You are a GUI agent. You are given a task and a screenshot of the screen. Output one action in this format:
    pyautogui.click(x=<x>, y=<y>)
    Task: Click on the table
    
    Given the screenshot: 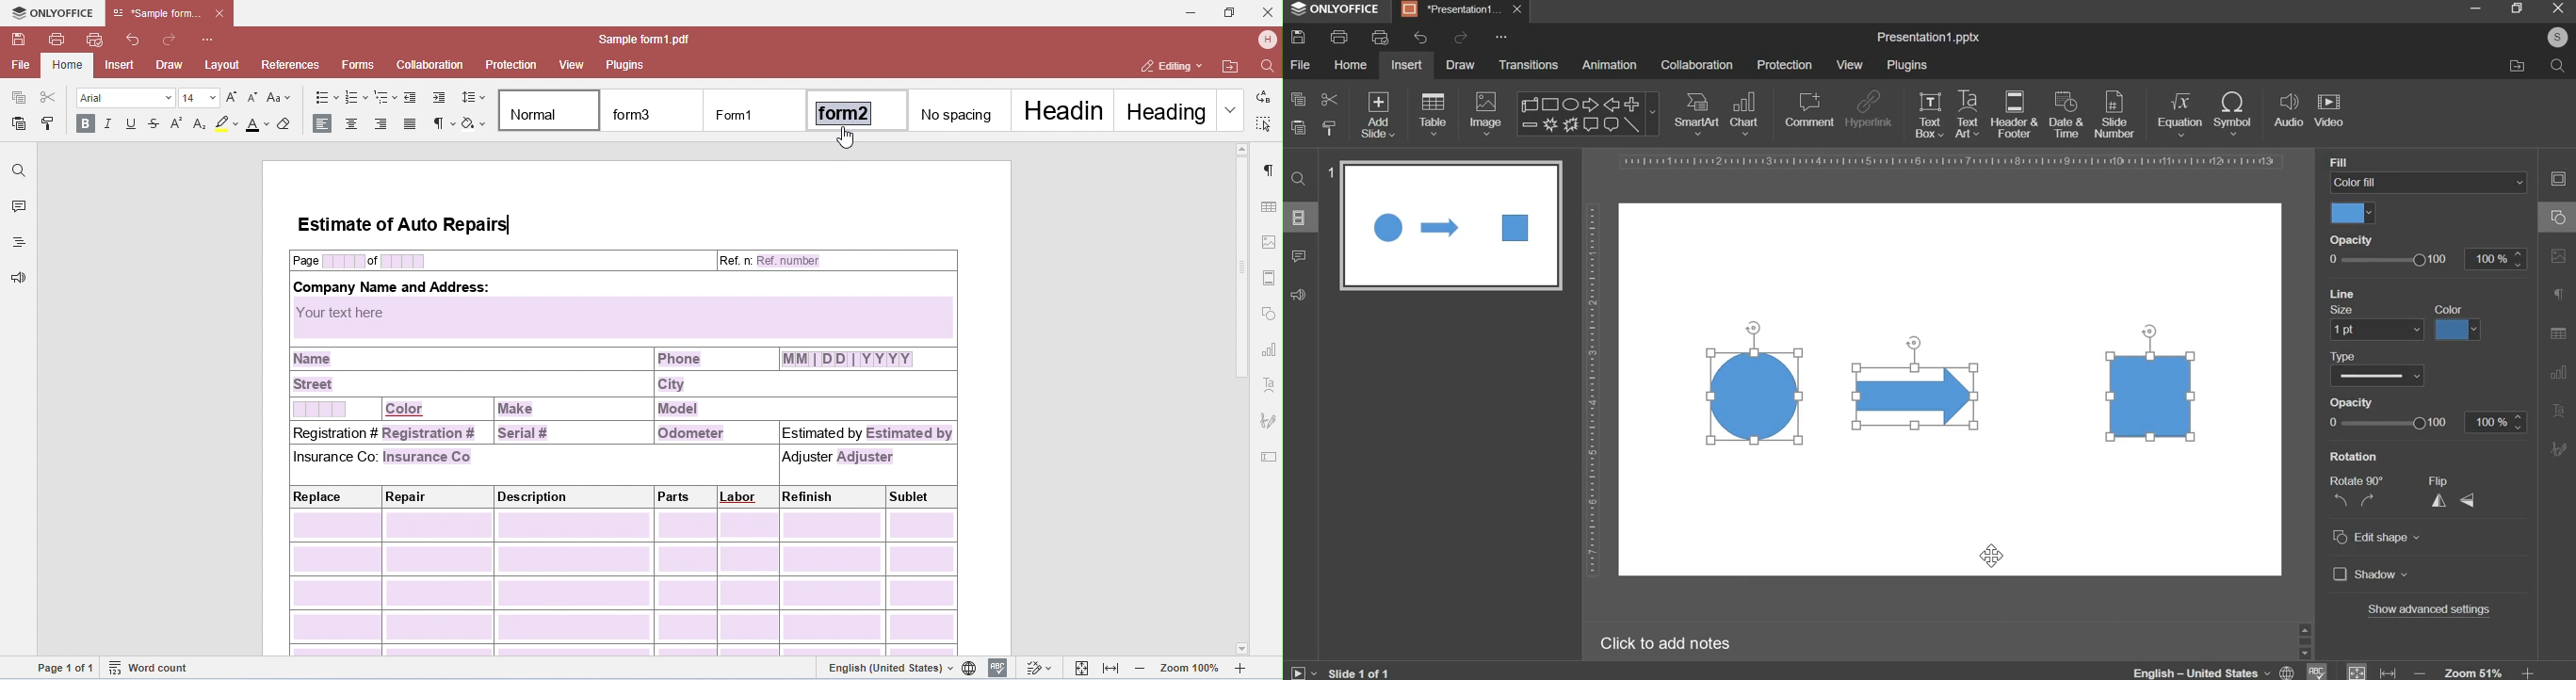 What is the action you would take?
    pyautogui.click(x=1433, y=113)
    